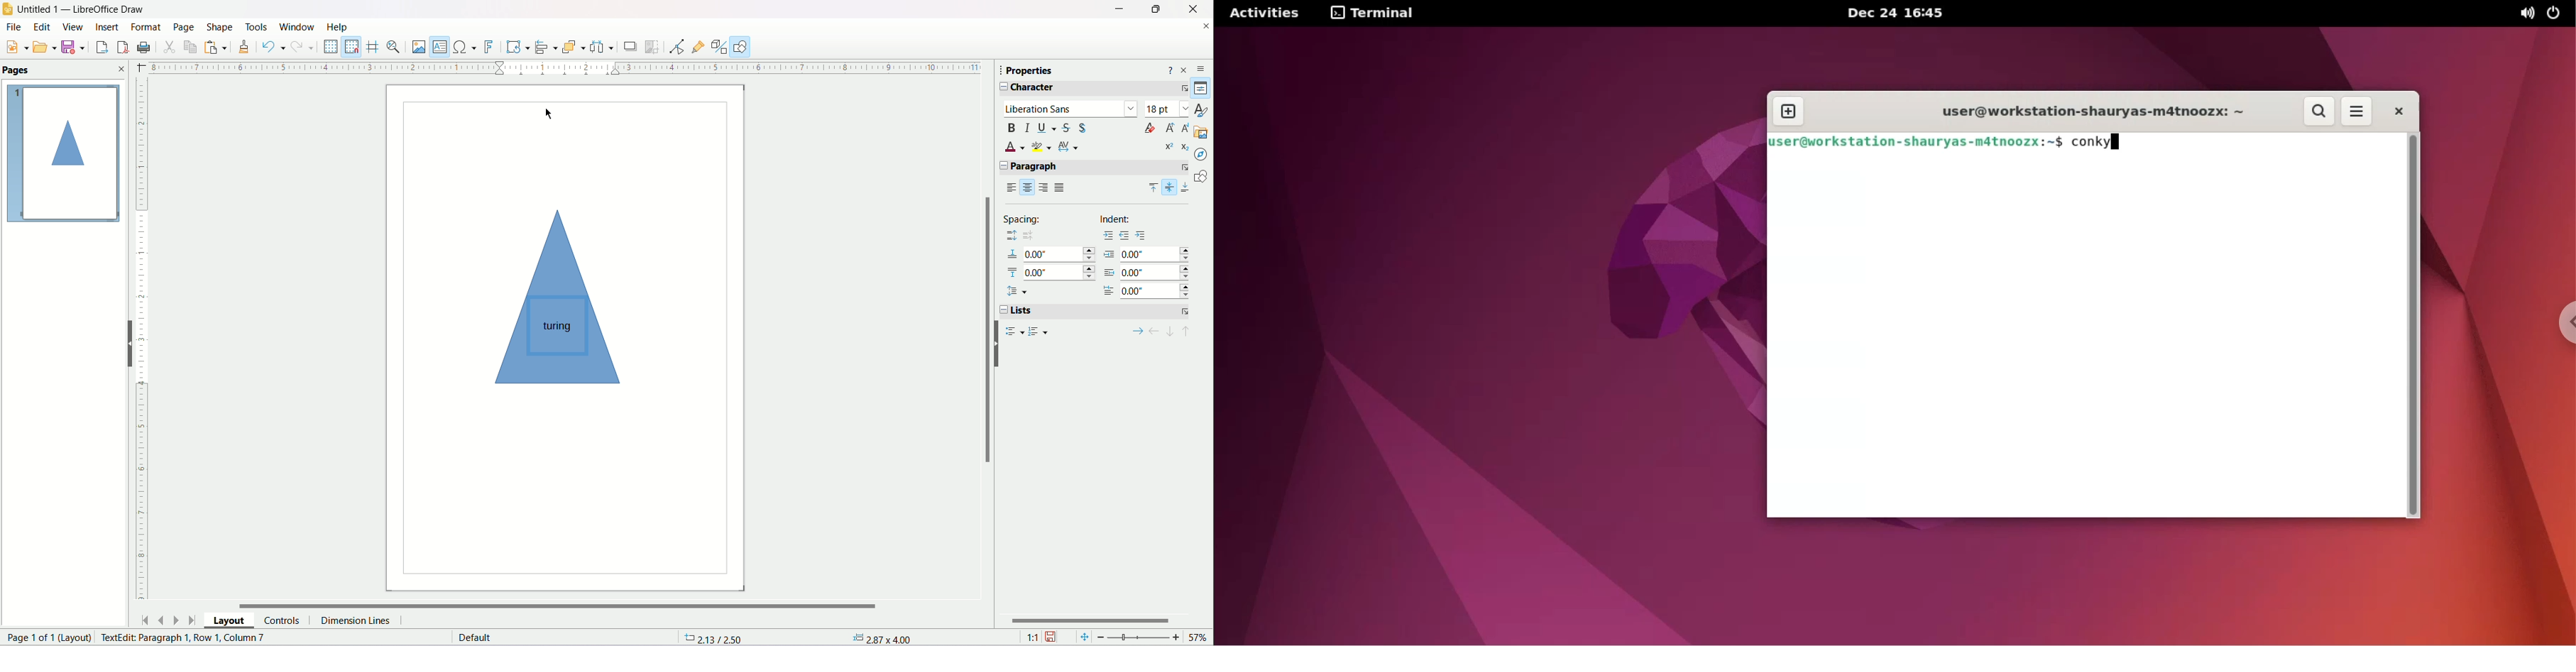  What do you see at coordinates (1150, 128) in the screenshot?
I see `clear formating` at bounding box center [1150, 128].